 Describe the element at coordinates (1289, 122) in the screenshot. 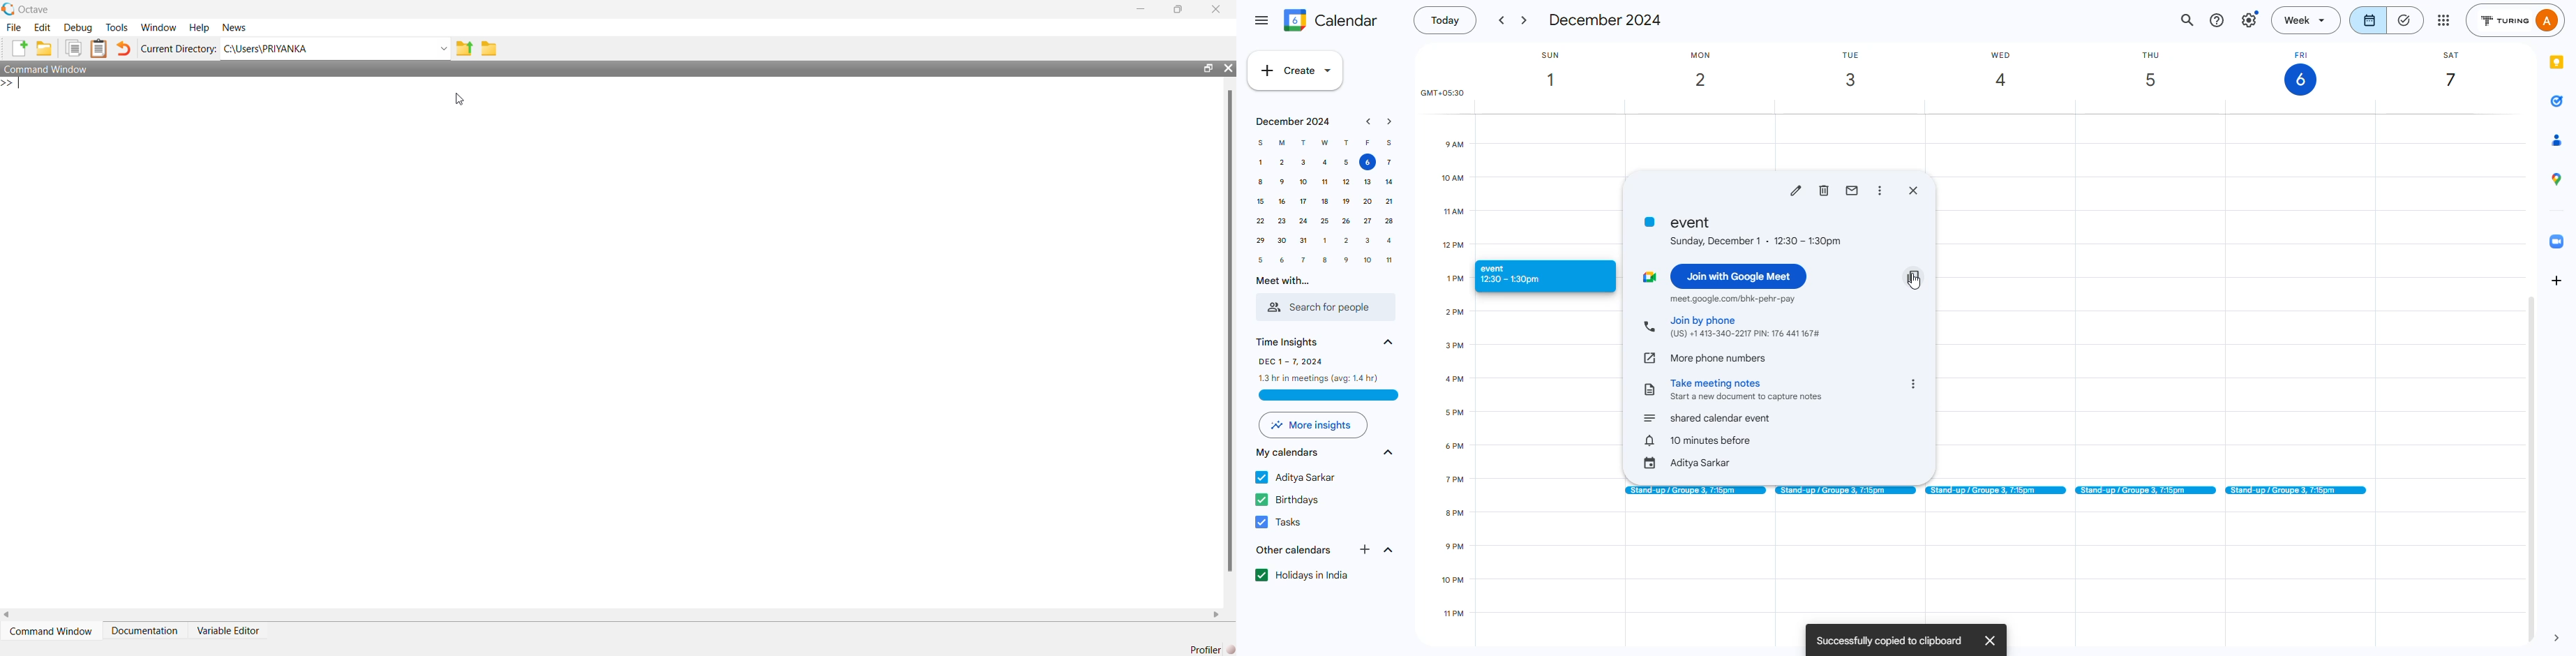

I see `December 2024` at that location.